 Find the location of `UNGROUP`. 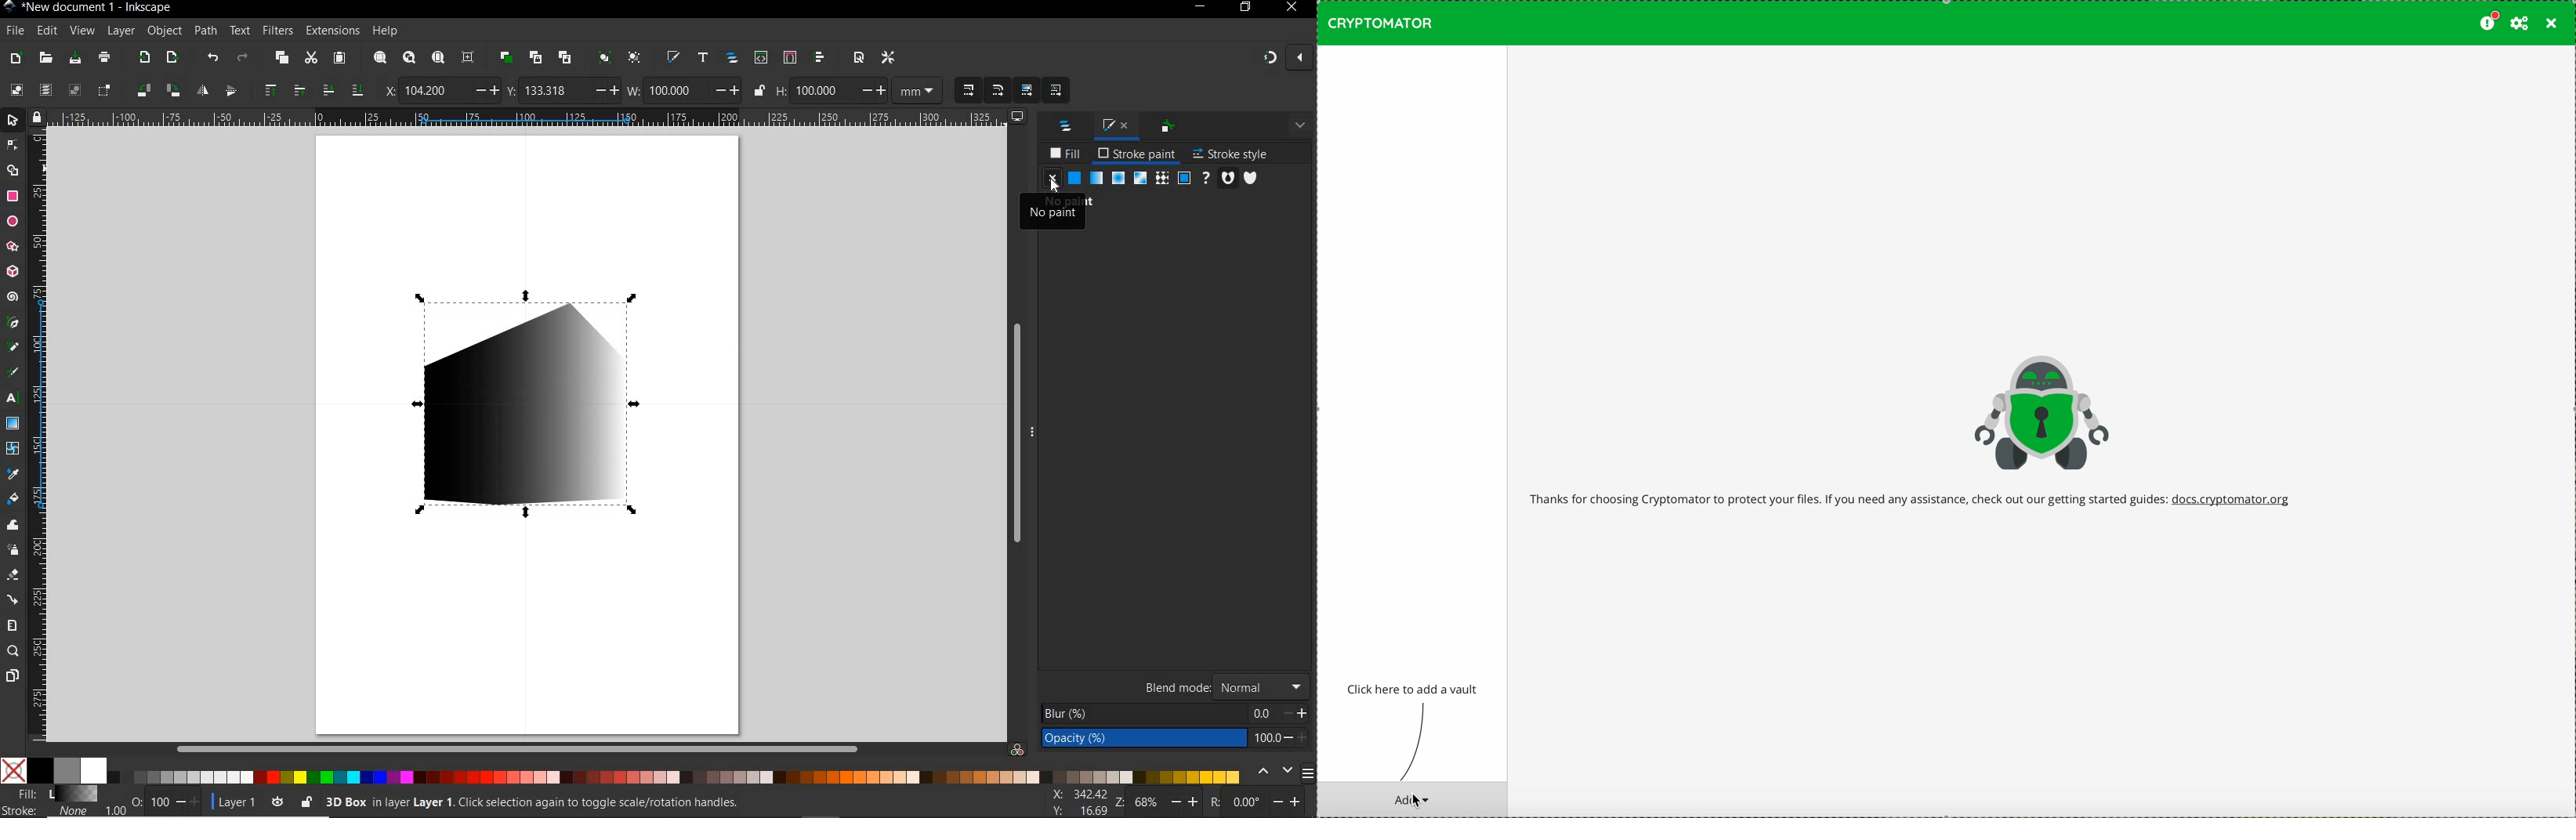

UNGROUP is located at coordinates (636, 57).